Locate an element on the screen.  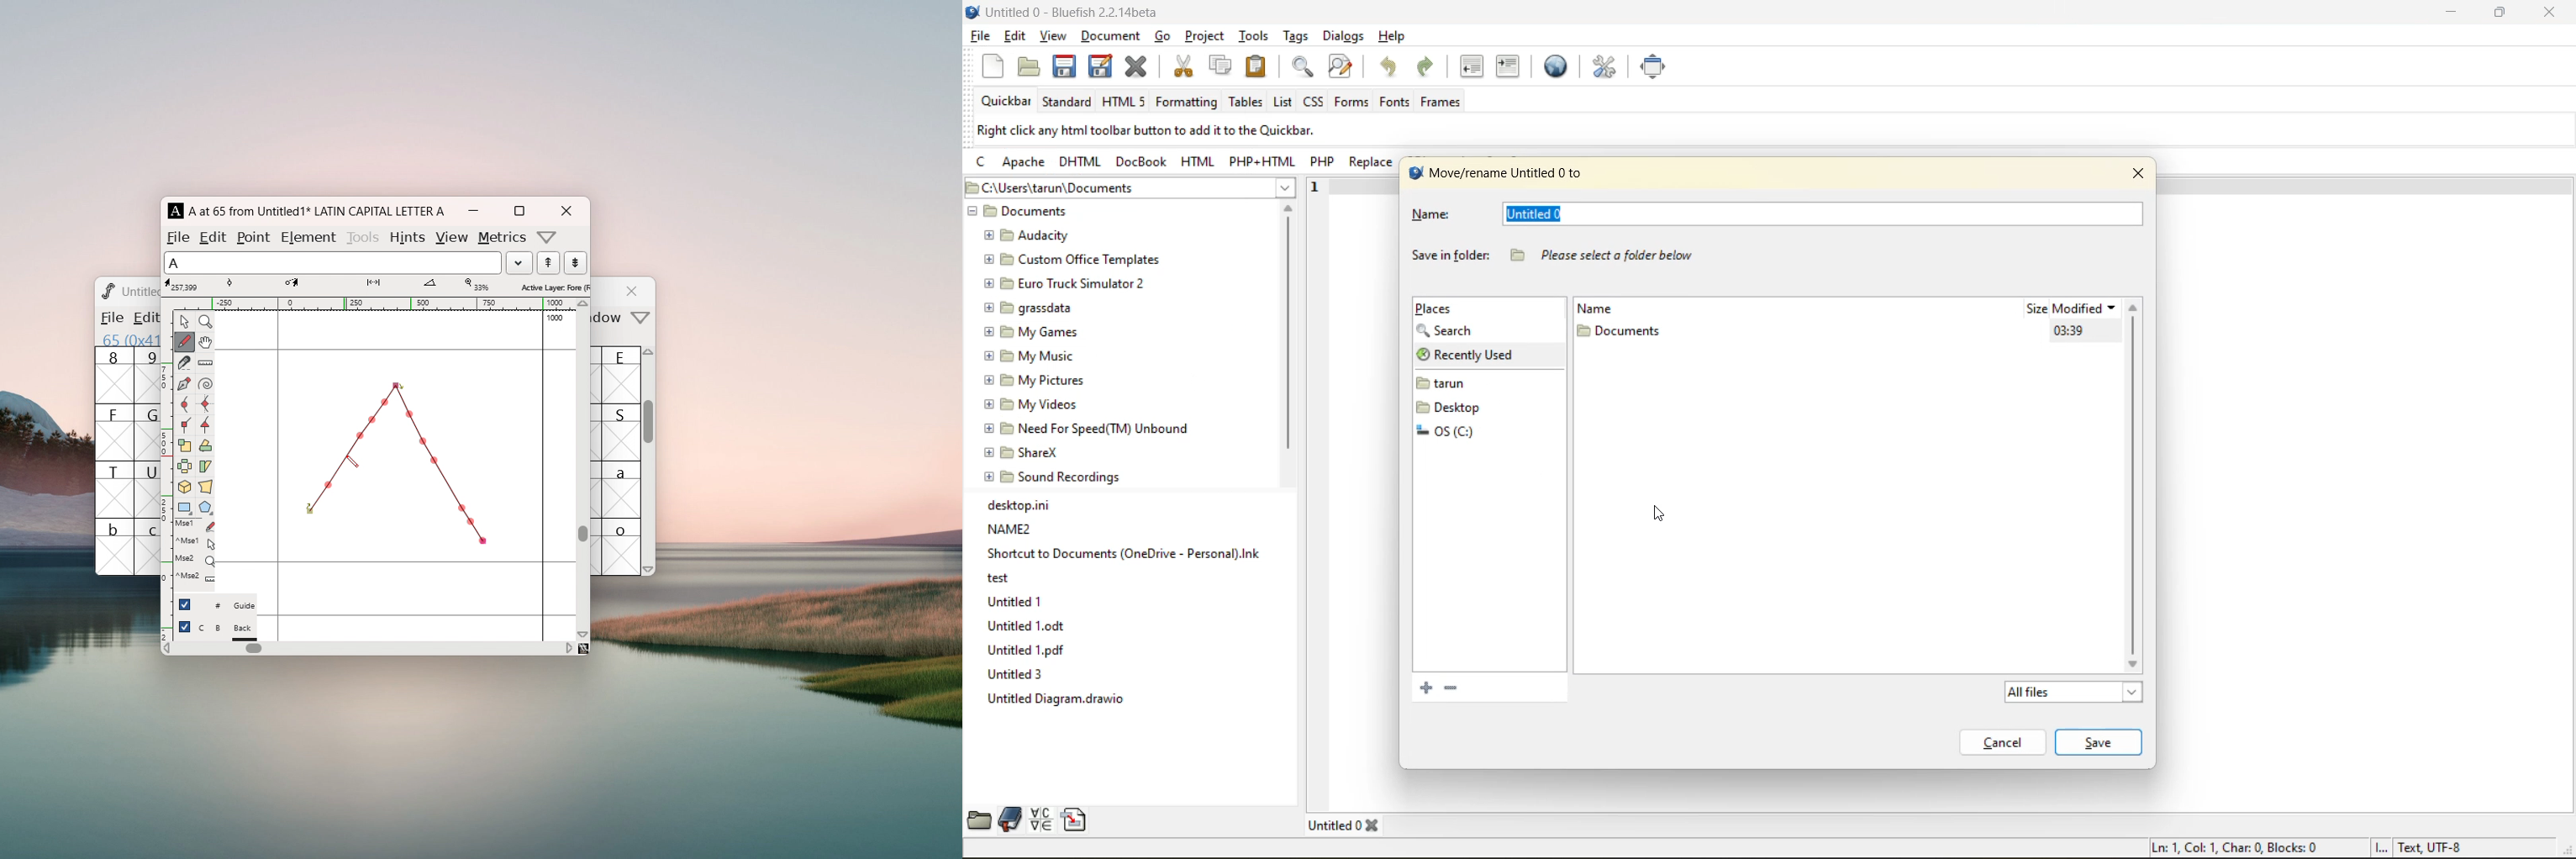
cursor is located at coordinates (352, 461).